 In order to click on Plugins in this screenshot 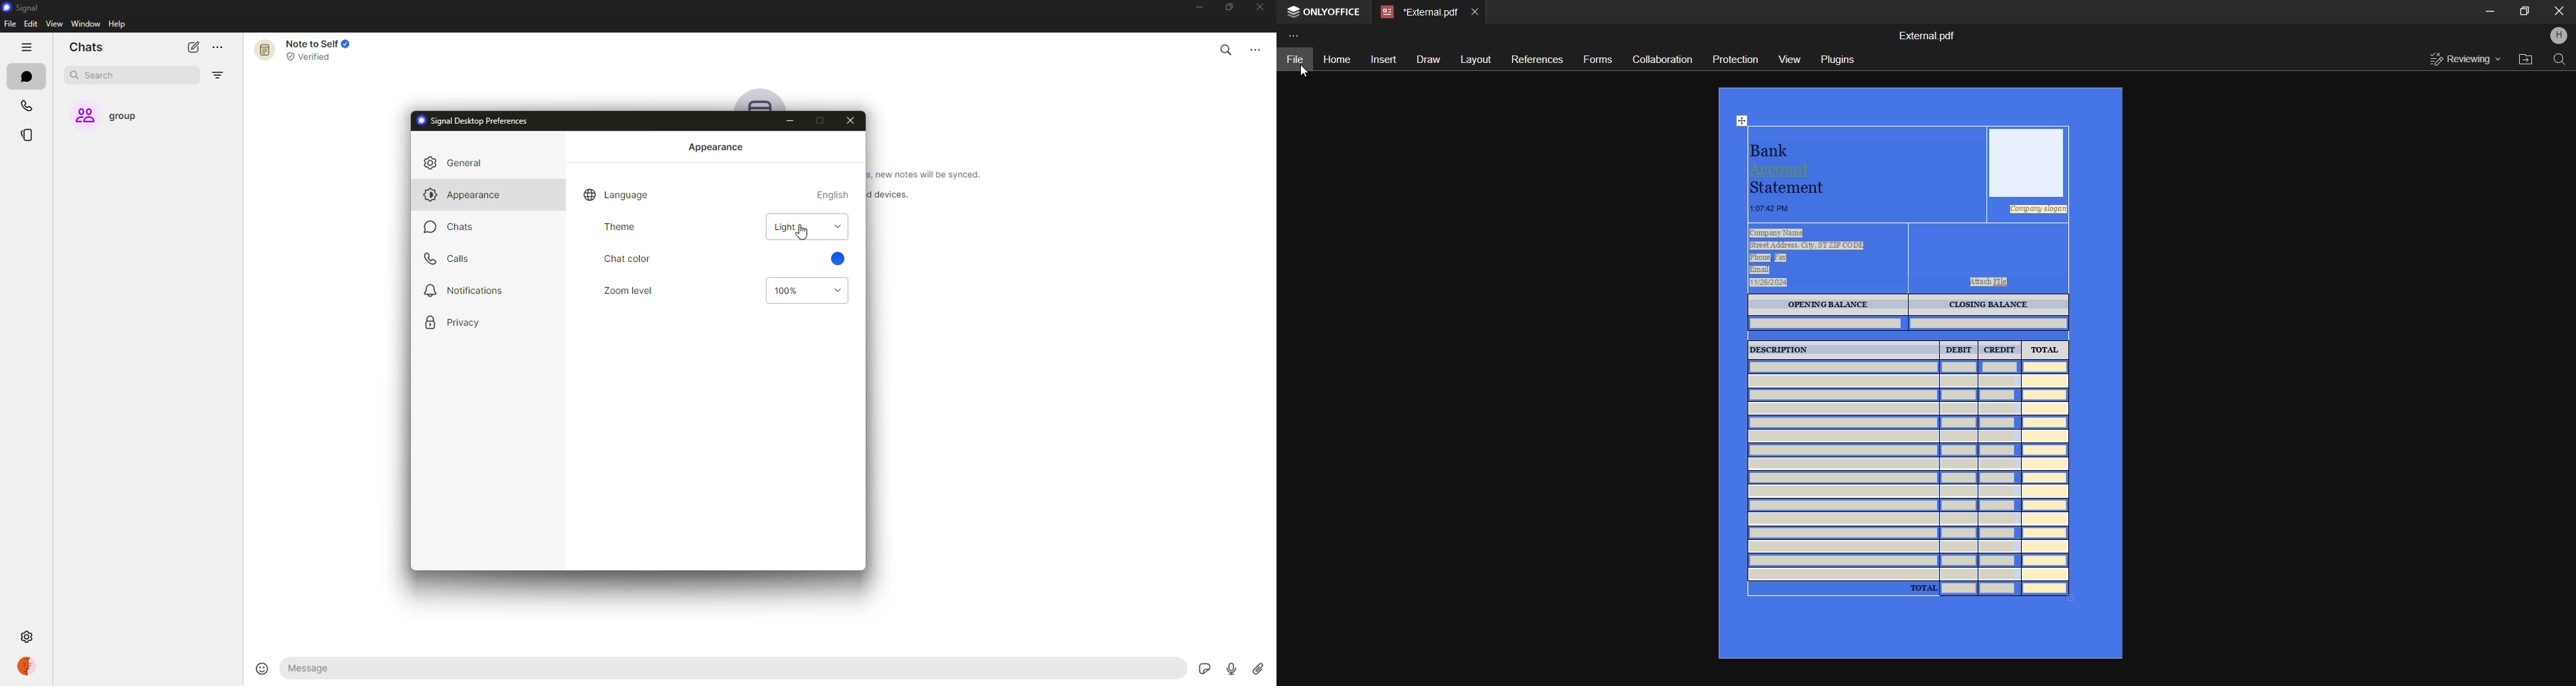, I will do `click(1836, 58)`.